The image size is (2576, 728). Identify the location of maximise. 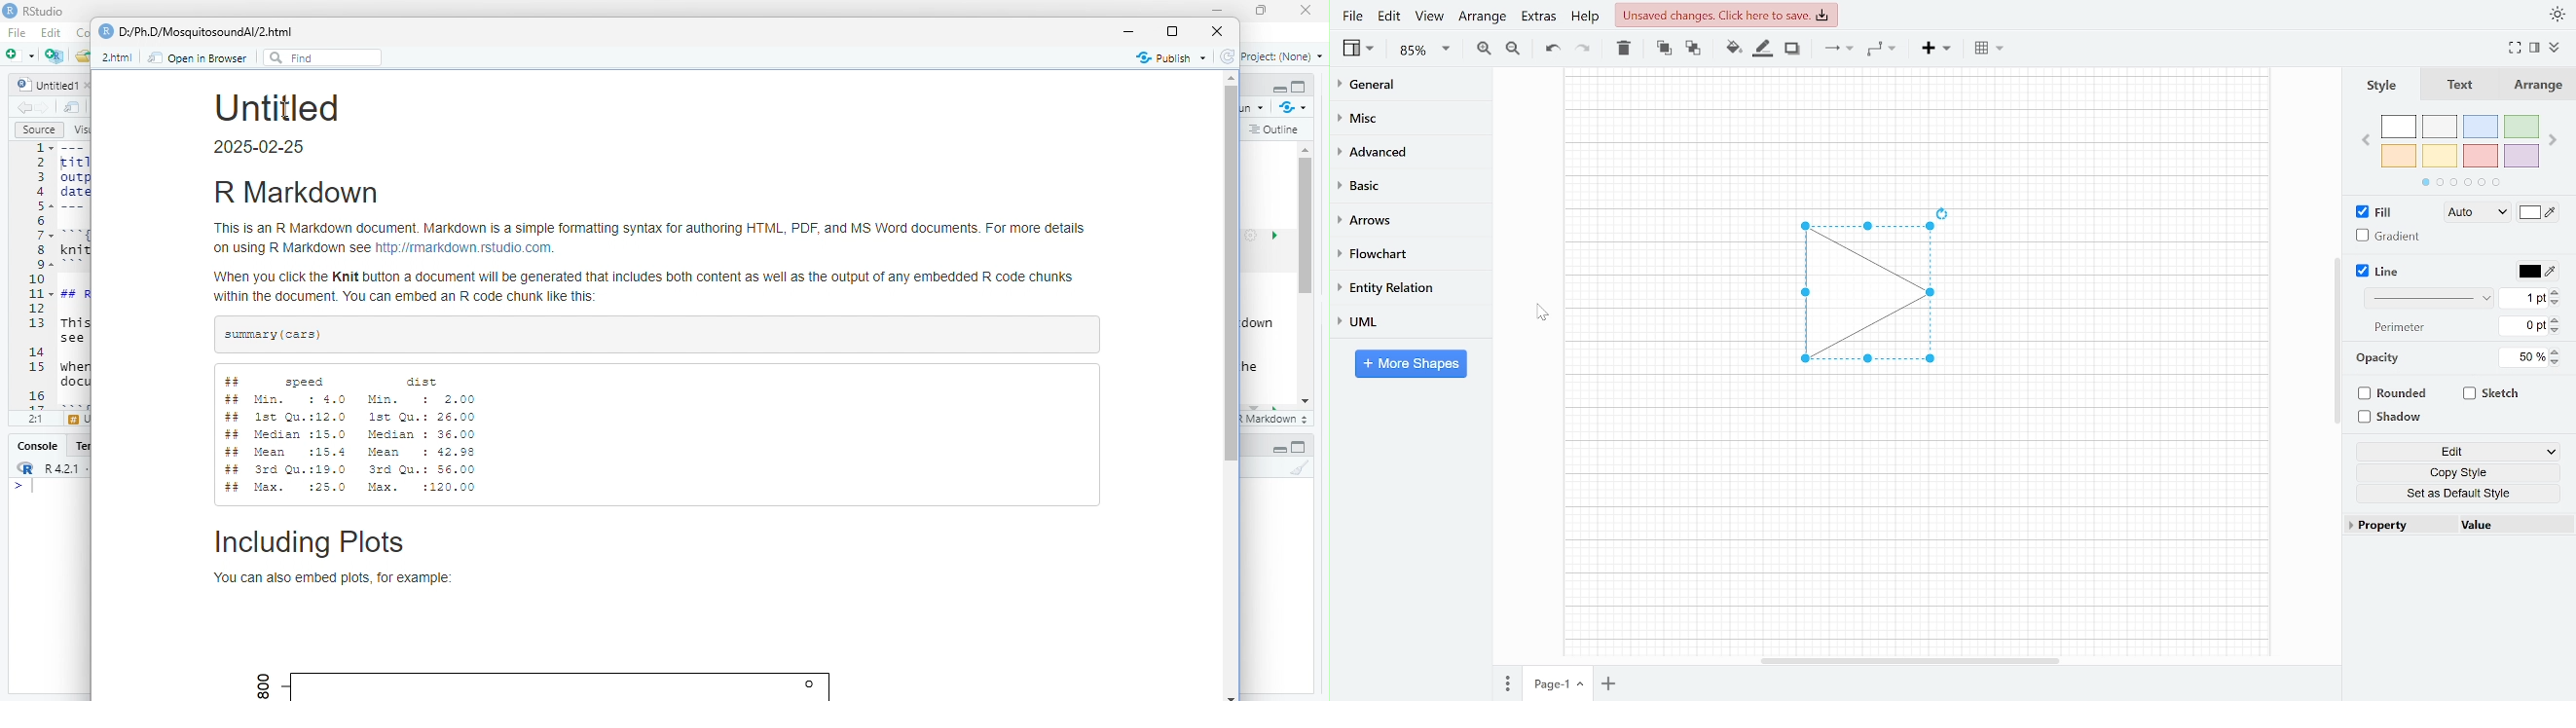
(1171, 31).